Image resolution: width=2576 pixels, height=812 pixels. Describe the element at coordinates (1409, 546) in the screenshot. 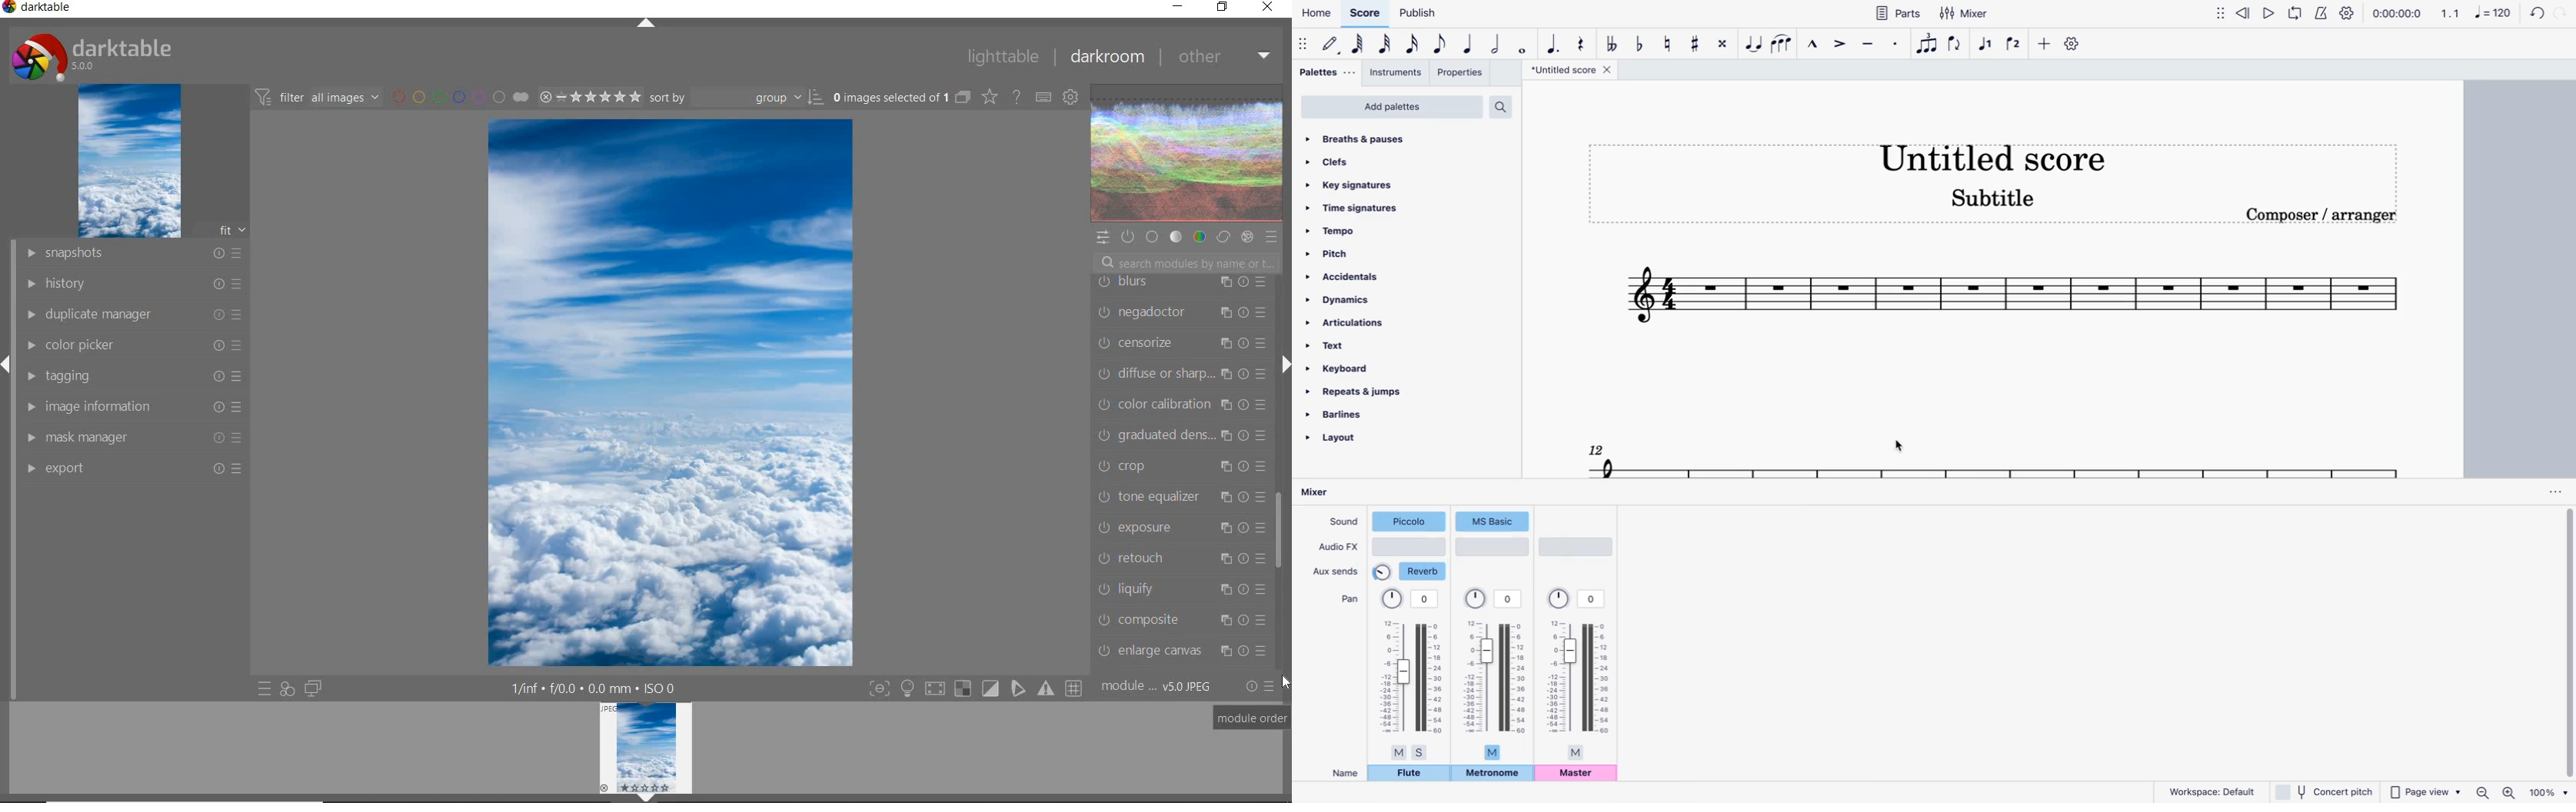

I see `audio type` at that location.